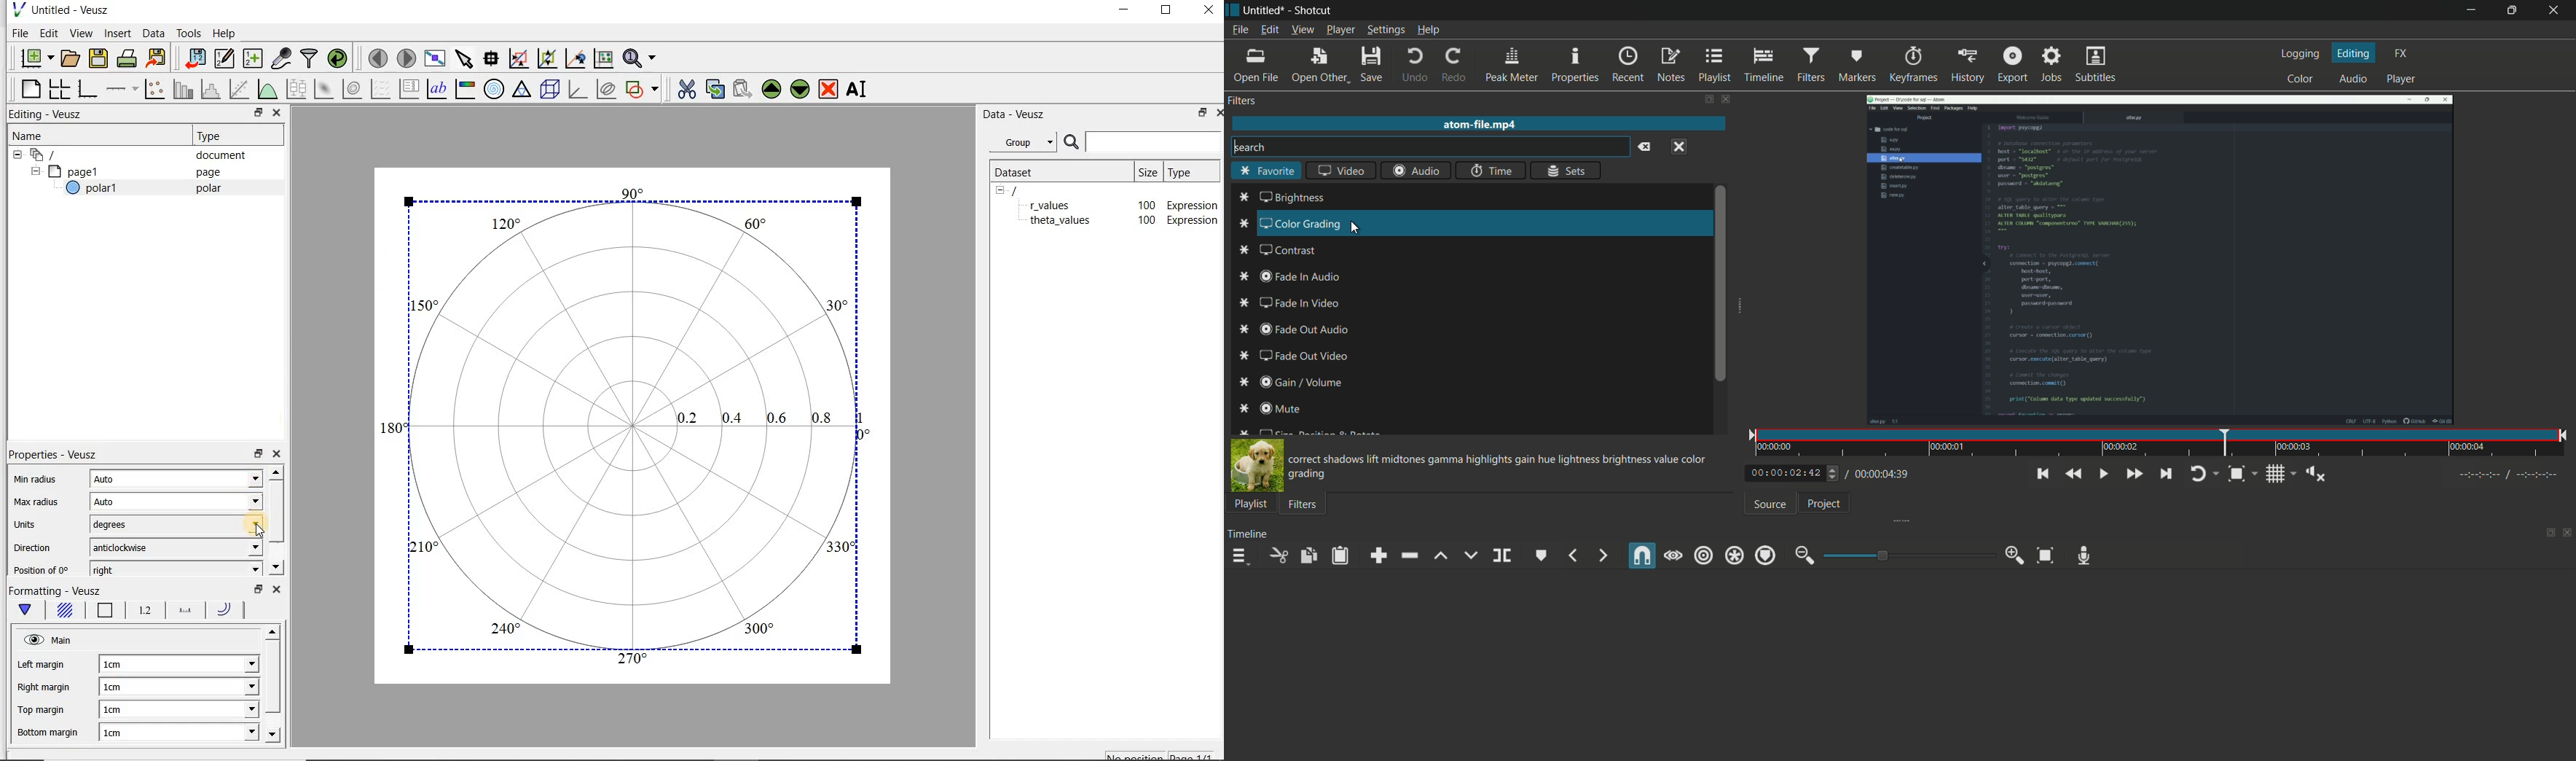  Describe the element at coordinates (2300, 56) in the screenshot. I see `logging` at that location.